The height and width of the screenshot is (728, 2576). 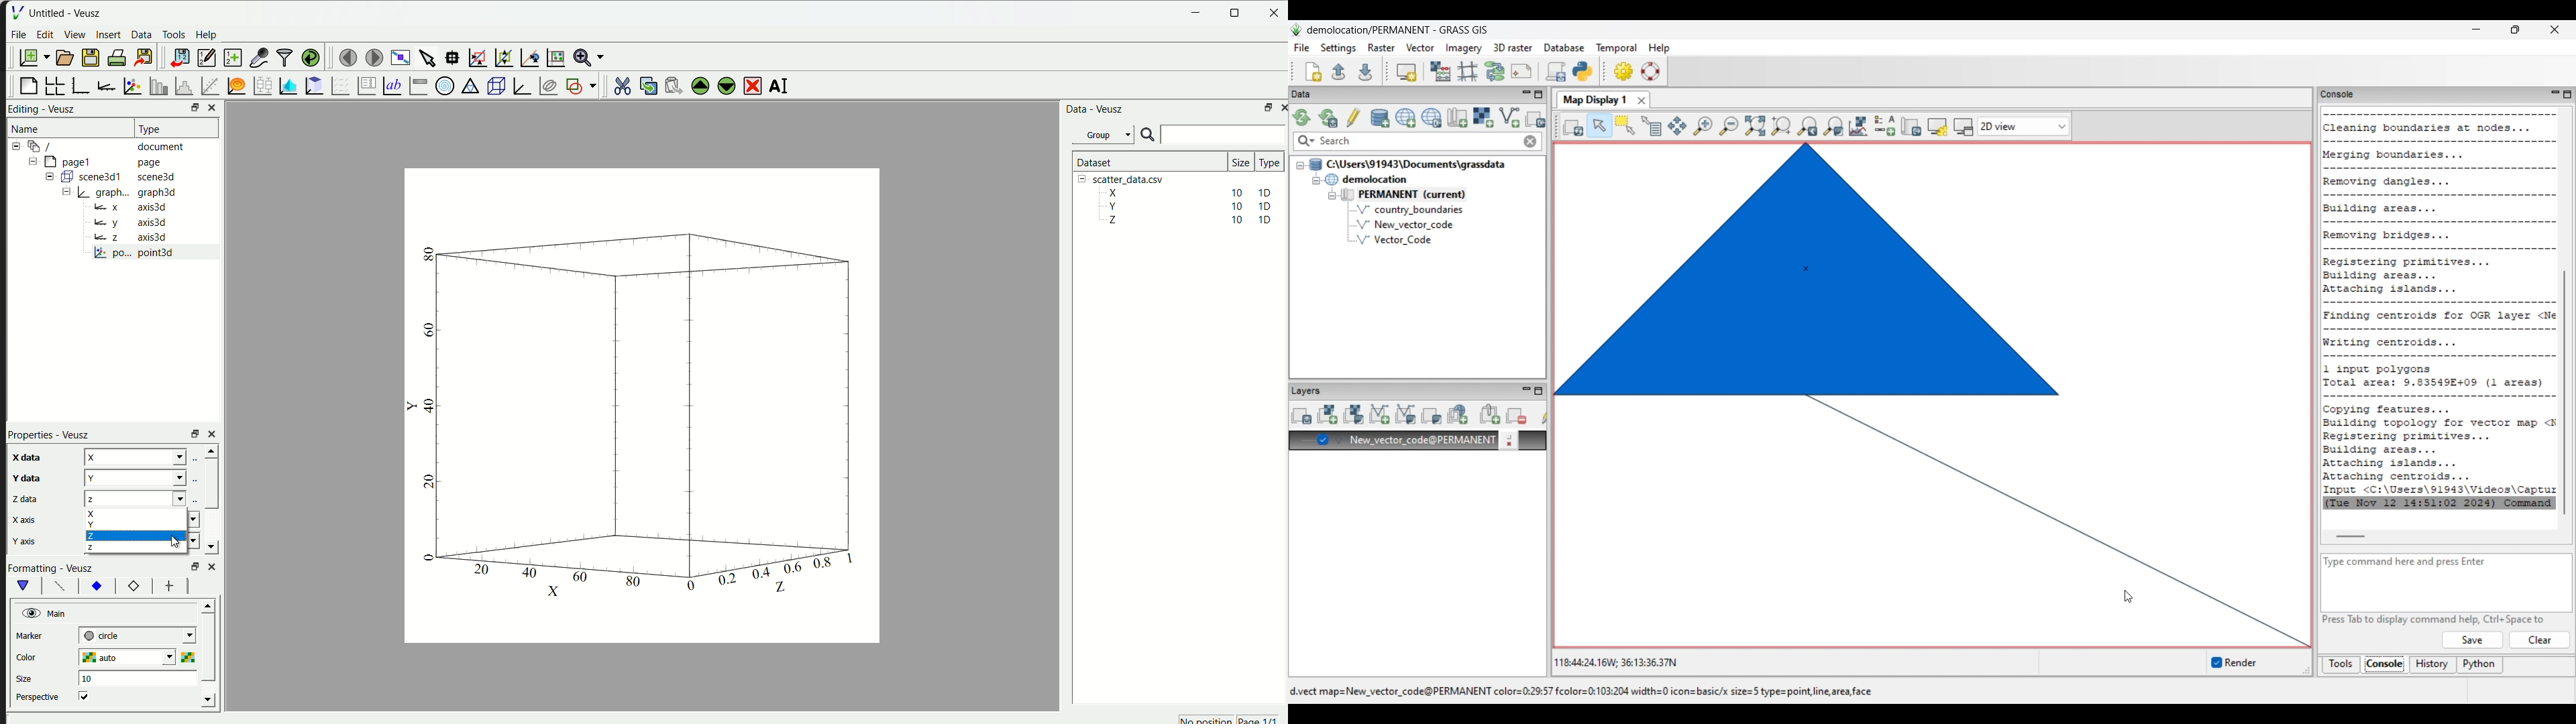 What do you see at coordinates (25, 457) in the screenshot?
I see `x data` at bounding box center [25, 457].